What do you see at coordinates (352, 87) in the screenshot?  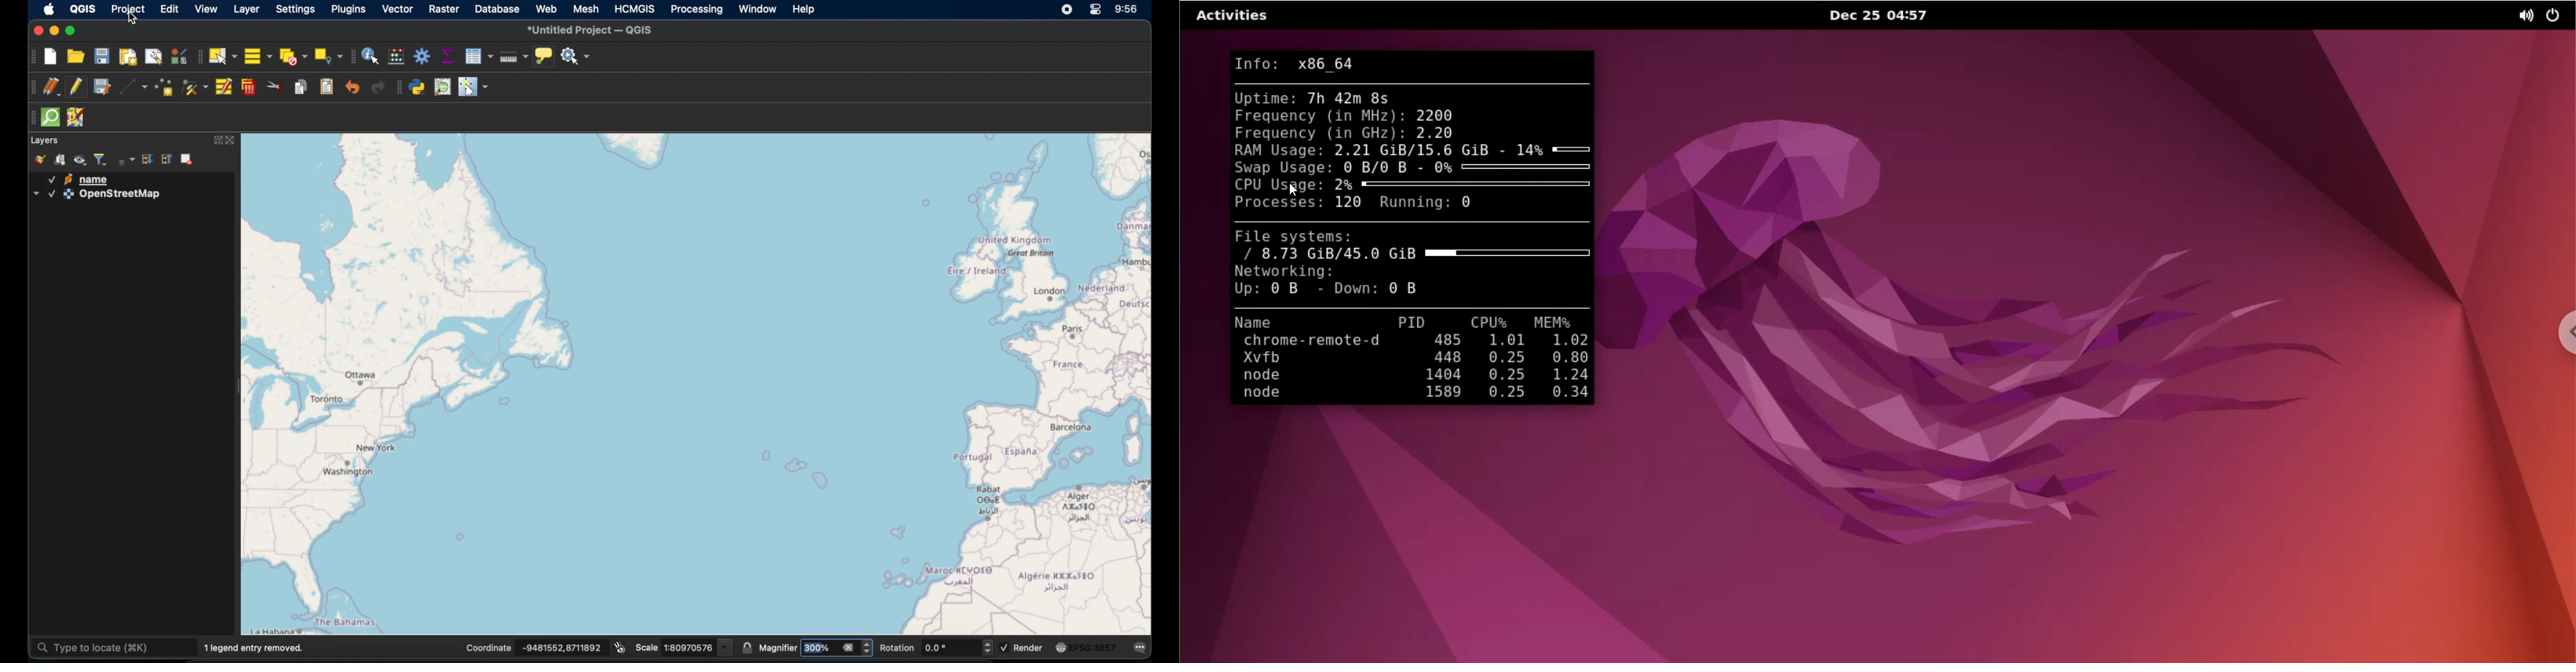 I see `undo` at bounding box center [352, 87].